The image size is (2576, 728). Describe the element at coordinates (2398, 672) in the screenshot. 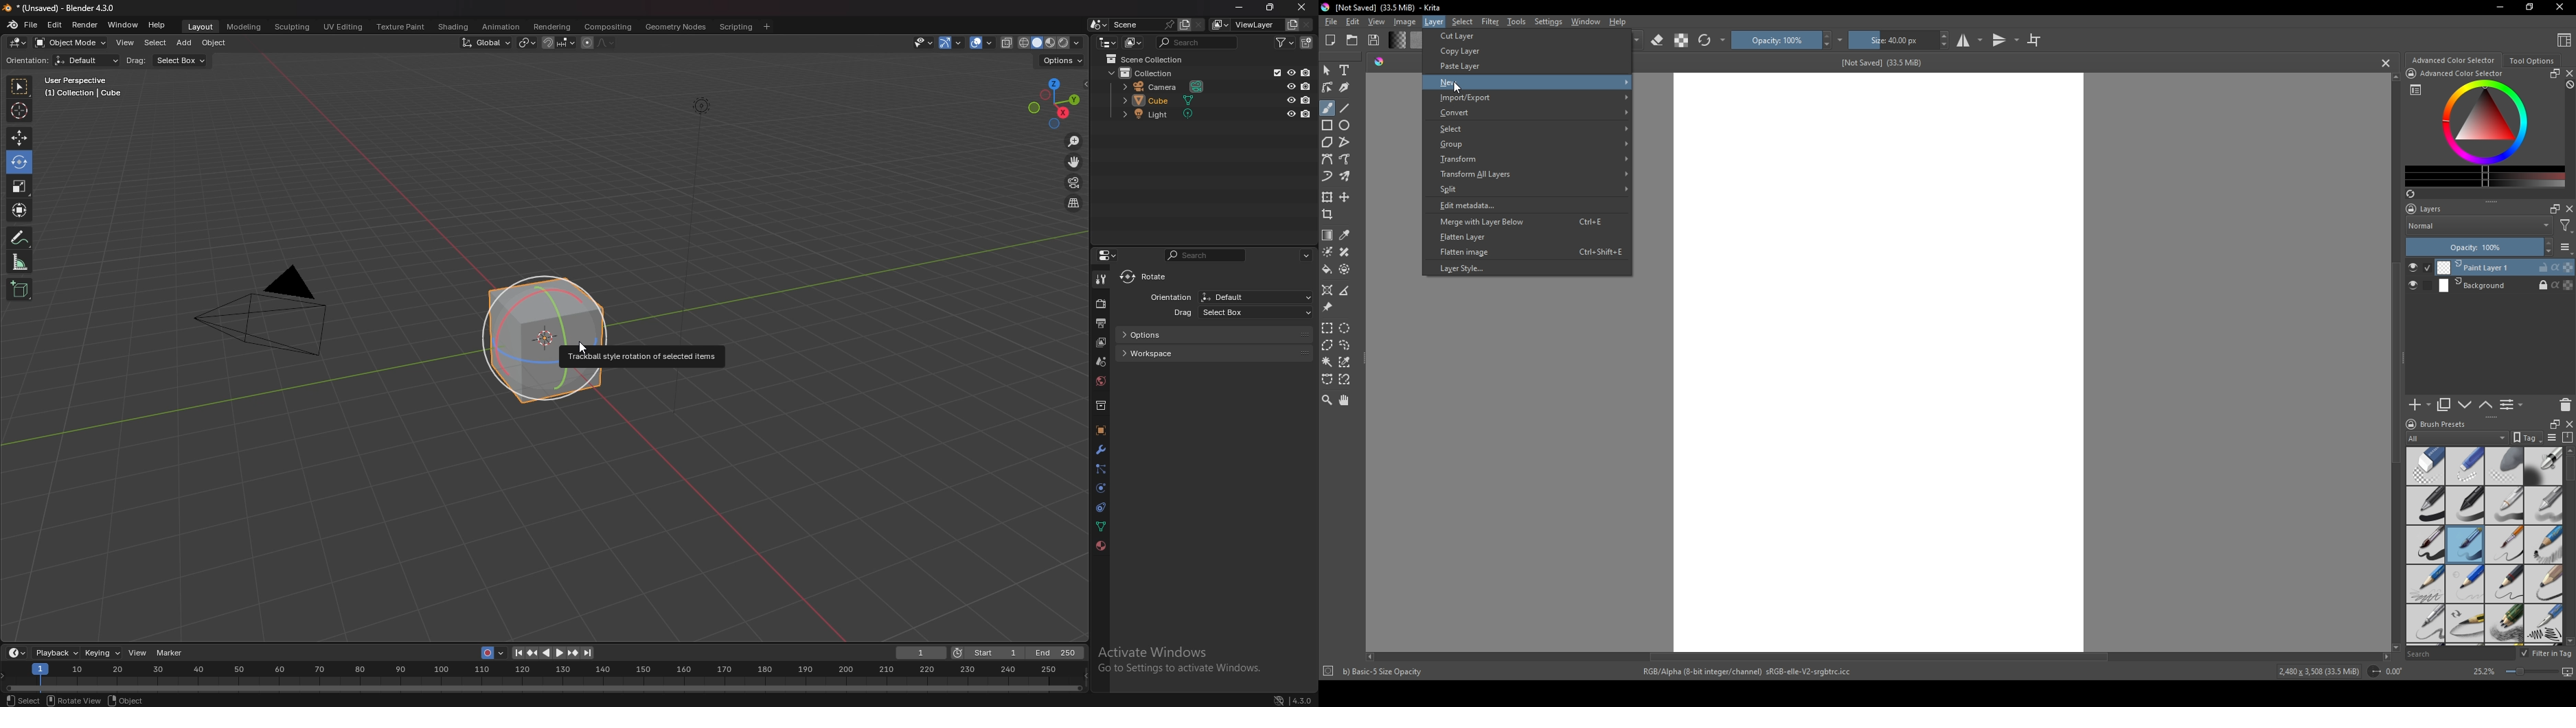

I see `0.00` at that location.